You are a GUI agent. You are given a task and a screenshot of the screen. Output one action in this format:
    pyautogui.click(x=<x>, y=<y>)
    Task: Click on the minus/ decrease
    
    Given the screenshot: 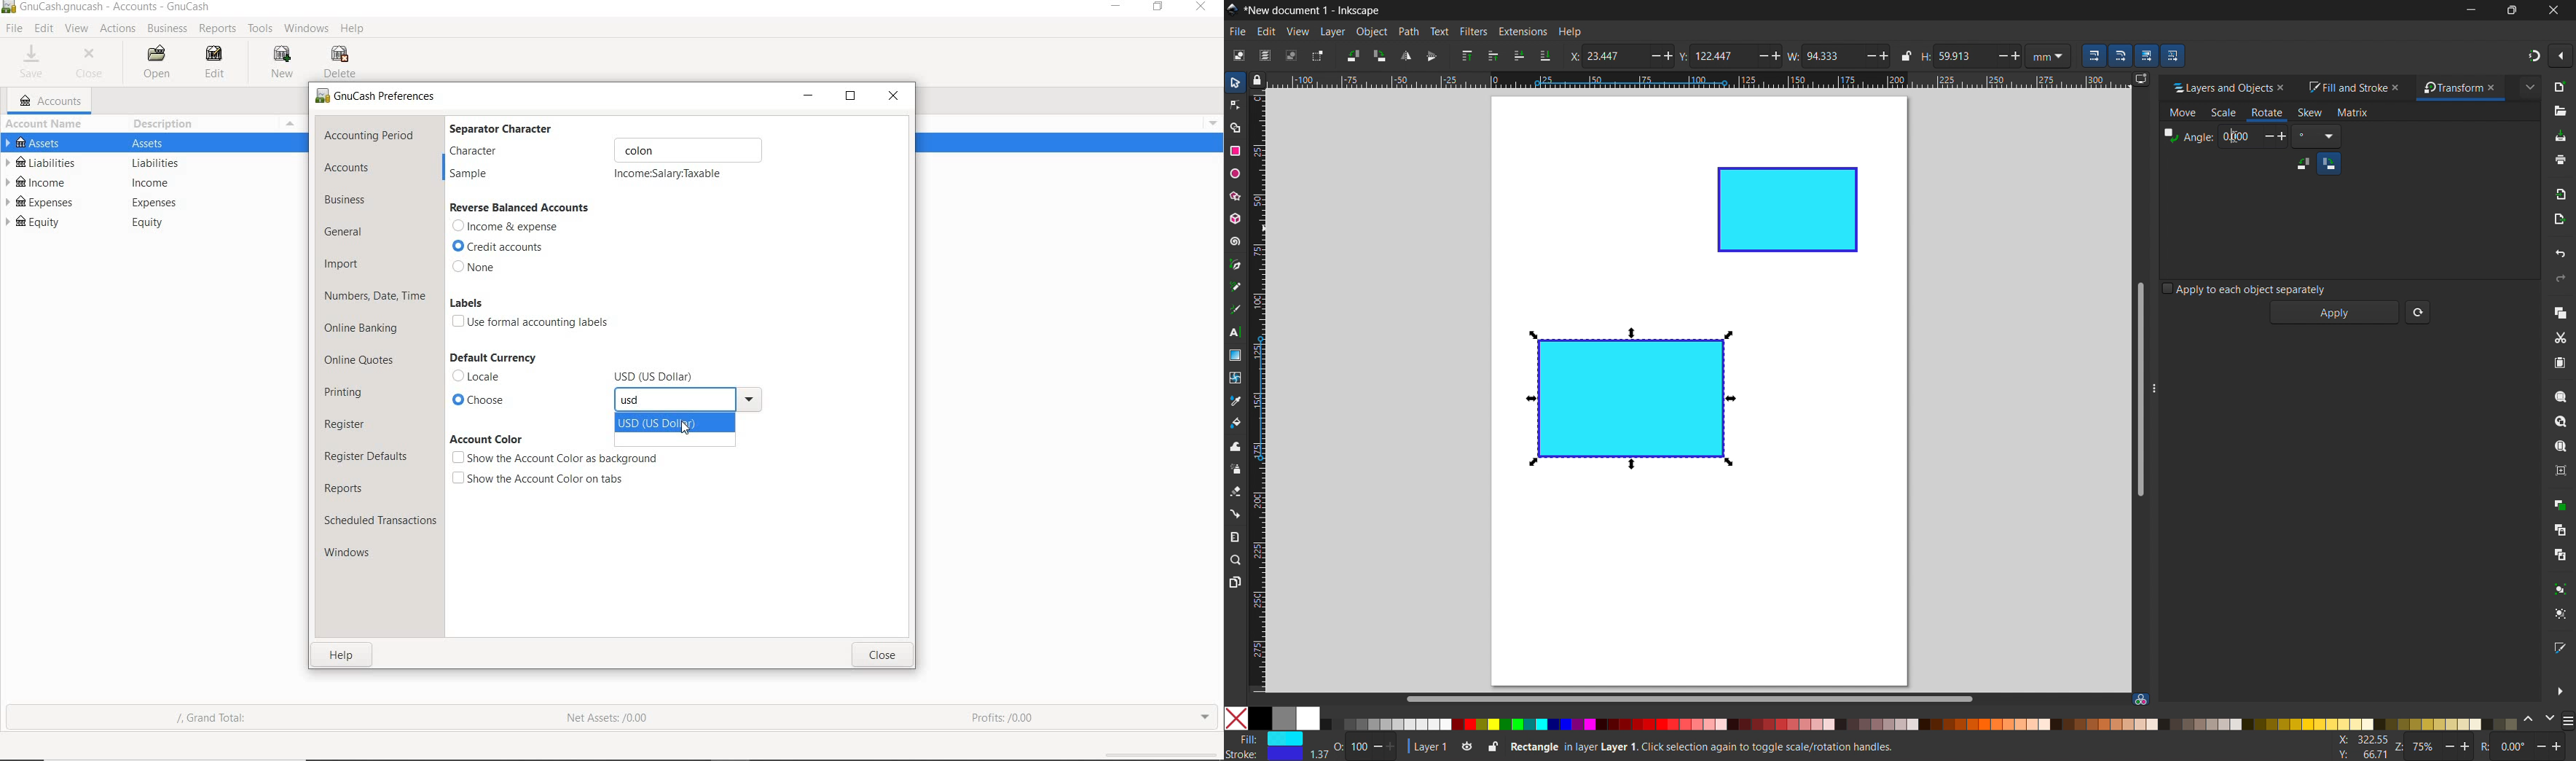 What is the action you would take?
    pyautogui.click(x=1649, y=56)
    